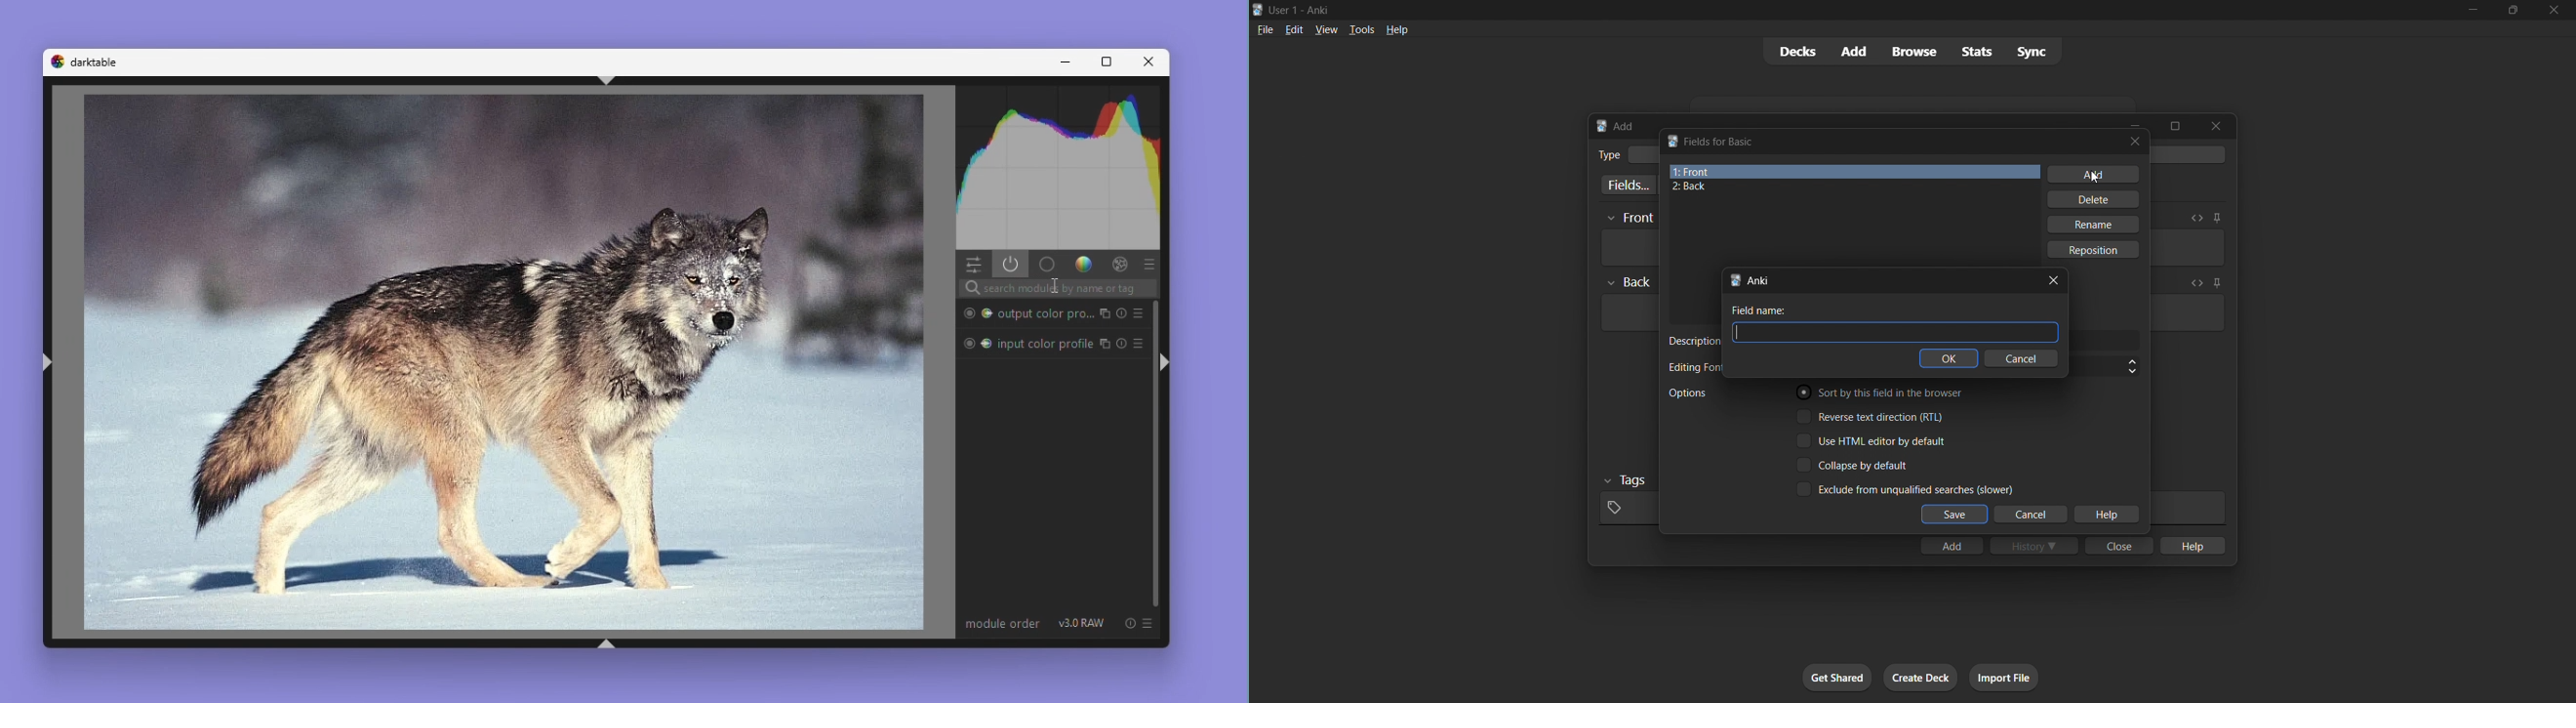  What do you see at coordinates (1047, 313) in the screenshot?
I see `output color pro...` at bounding box center [1047, 313].